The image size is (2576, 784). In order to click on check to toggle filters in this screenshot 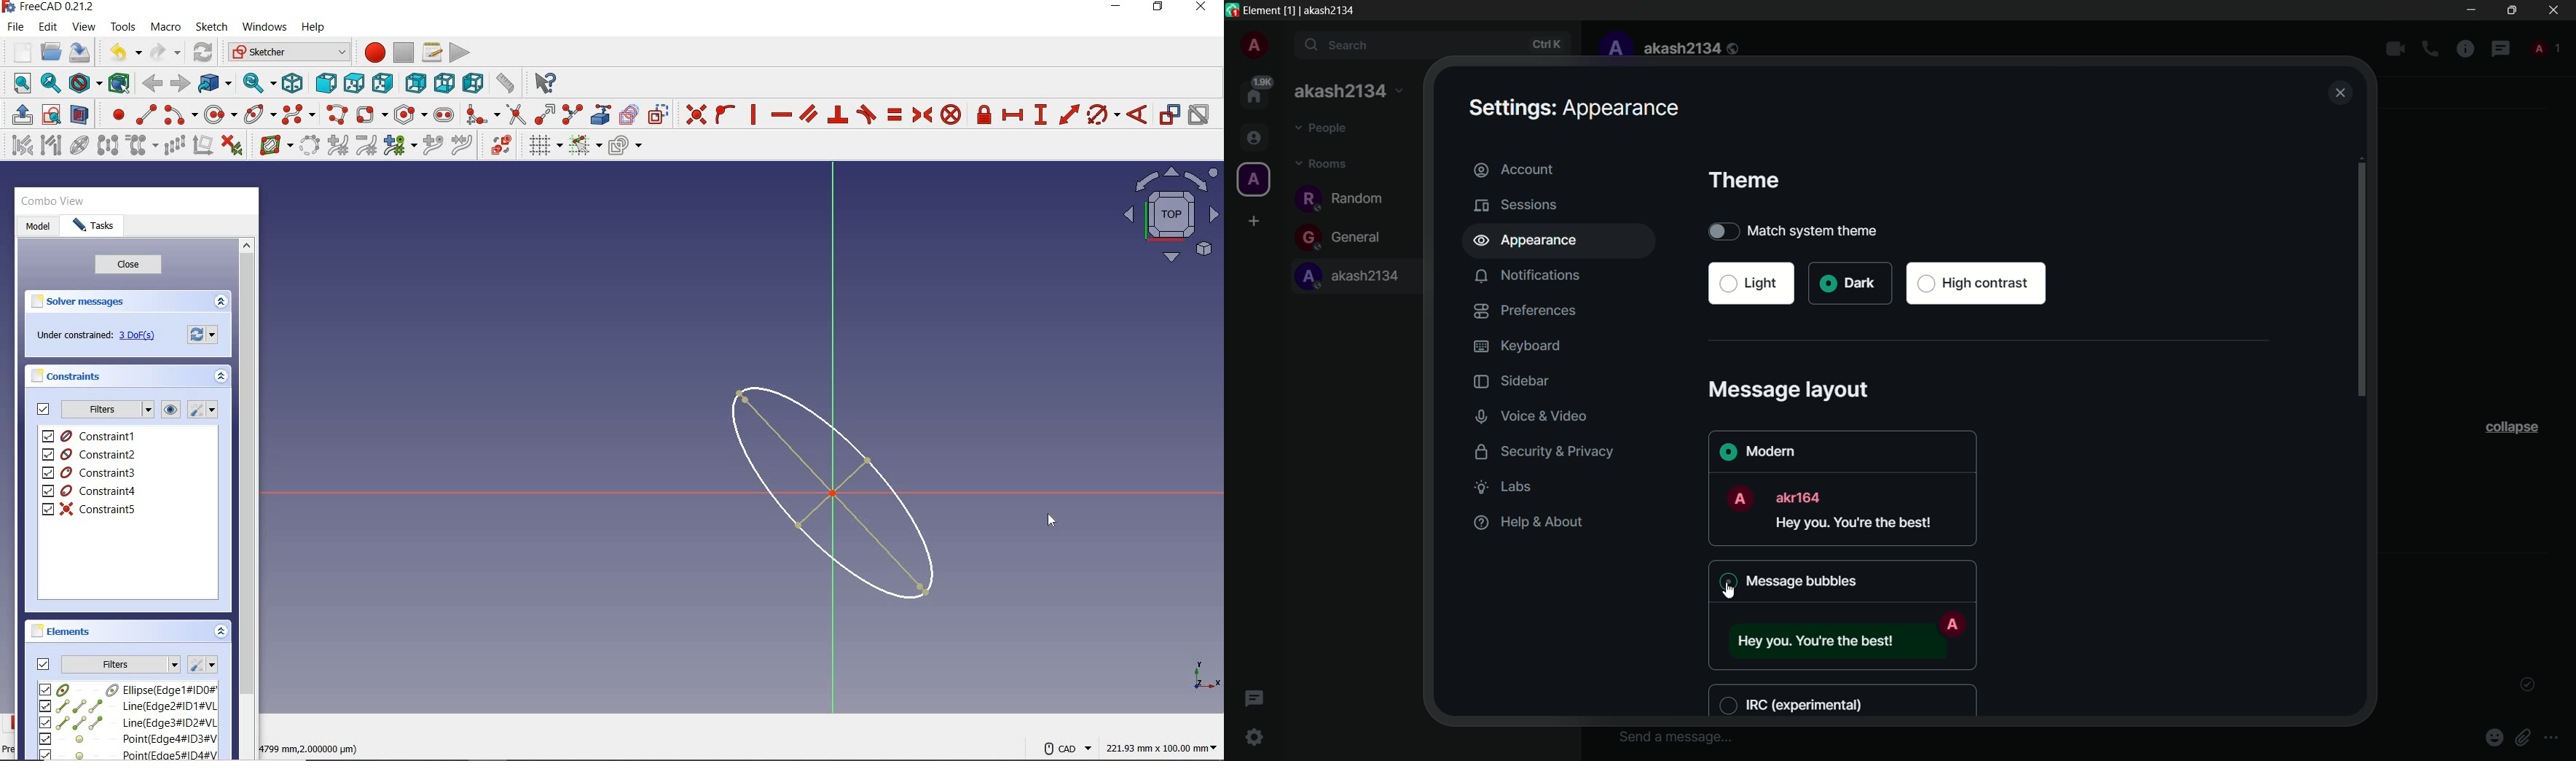, I will do `click(44, 409)`.